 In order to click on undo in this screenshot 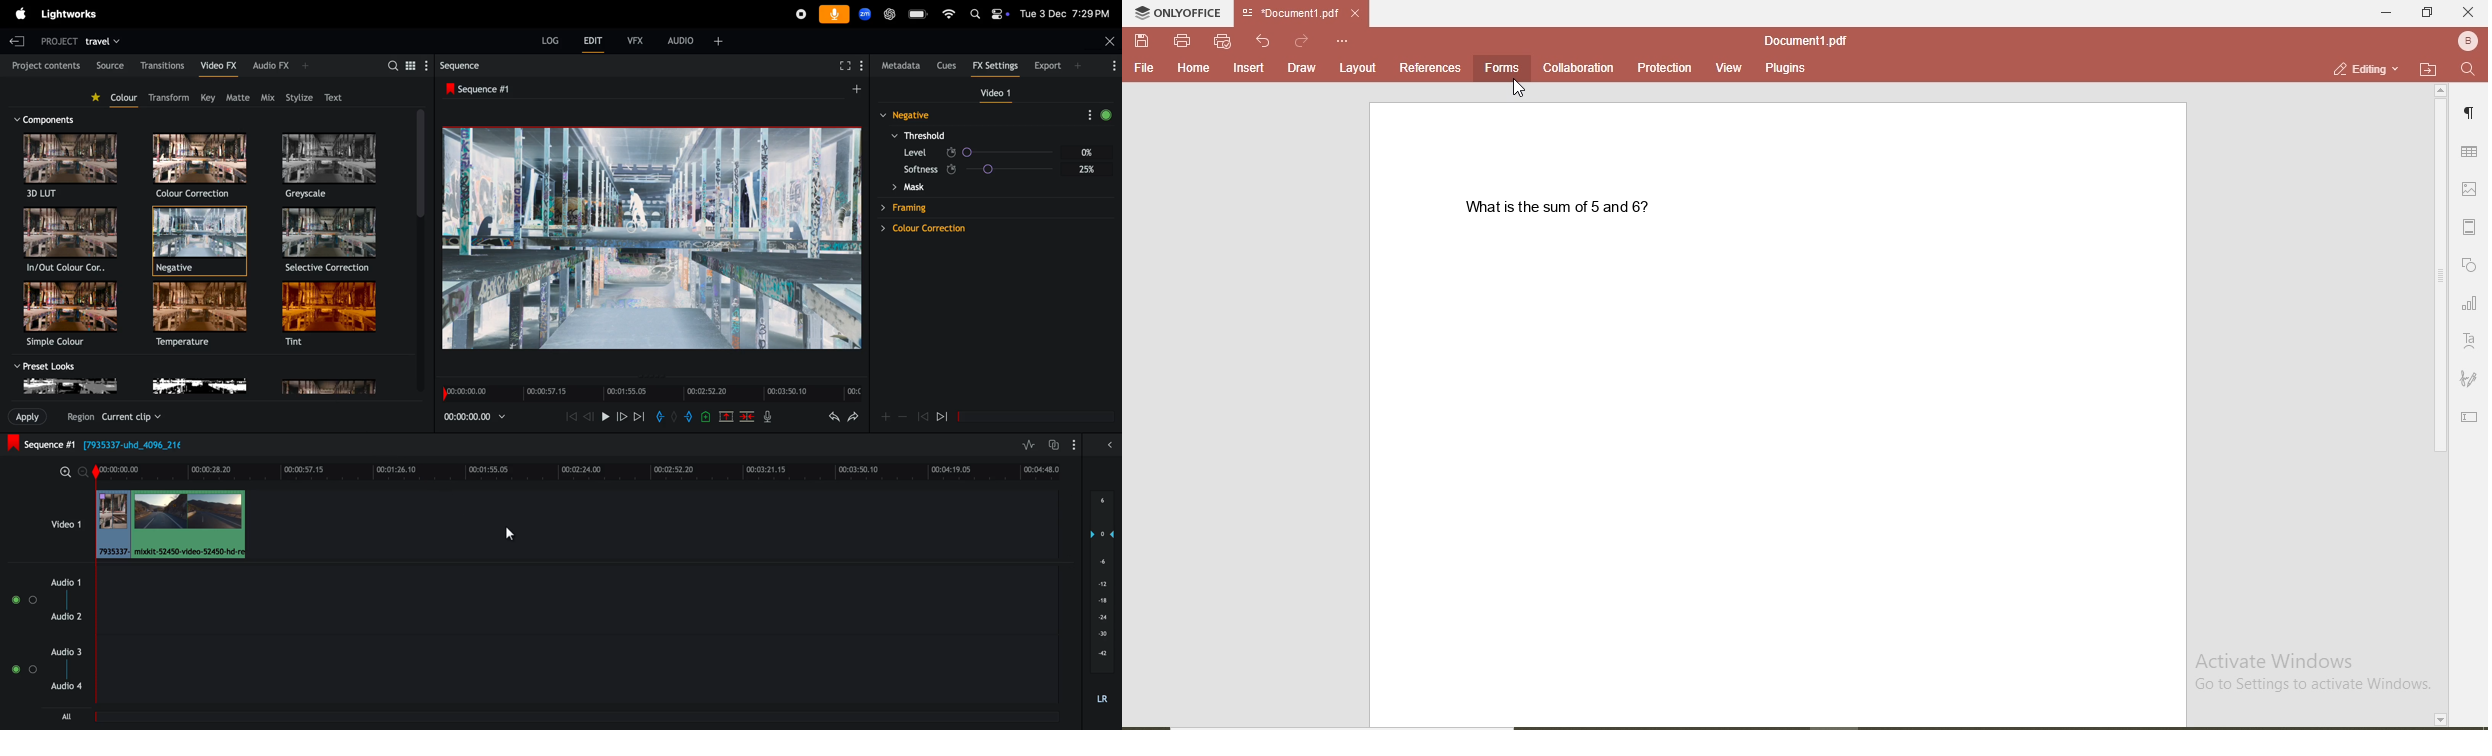, I will do `click(1262, 40)`.